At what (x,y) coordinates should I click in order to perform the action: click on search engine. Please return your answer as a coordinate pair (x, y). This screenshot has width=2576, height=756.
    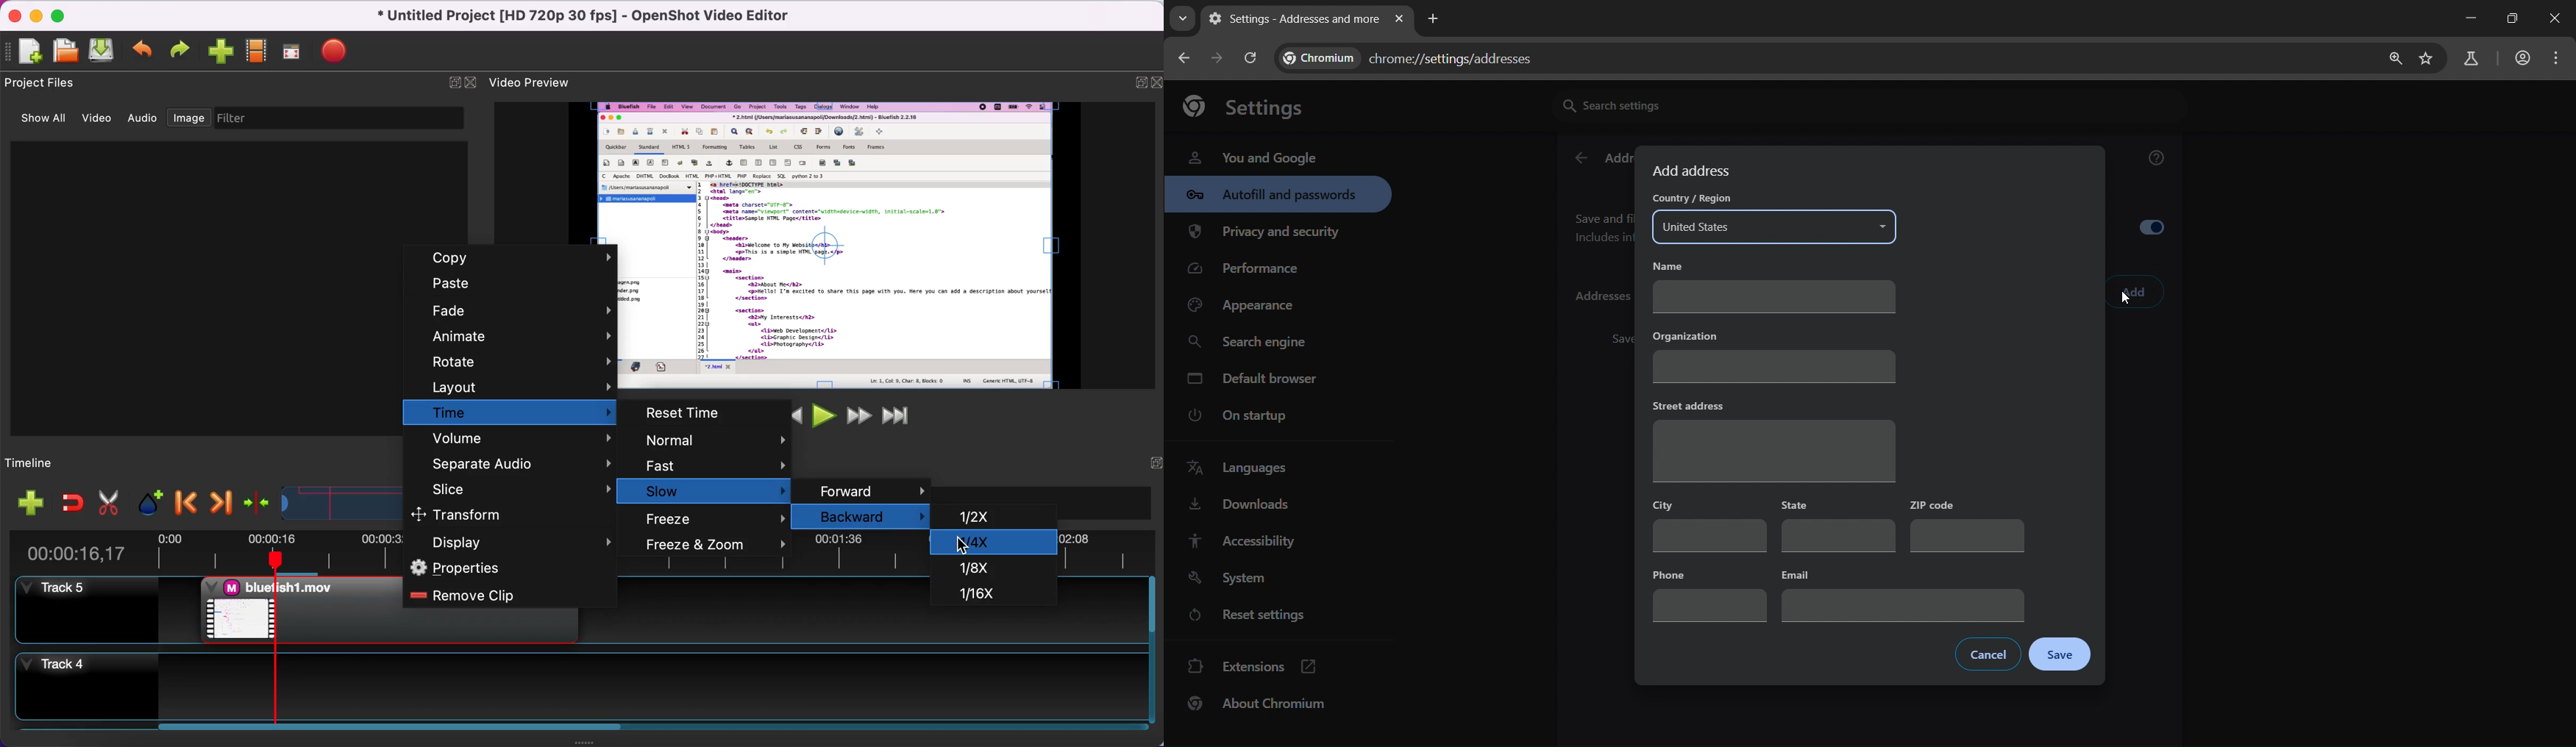
    Looking at the image, I should click on (1251, 343).